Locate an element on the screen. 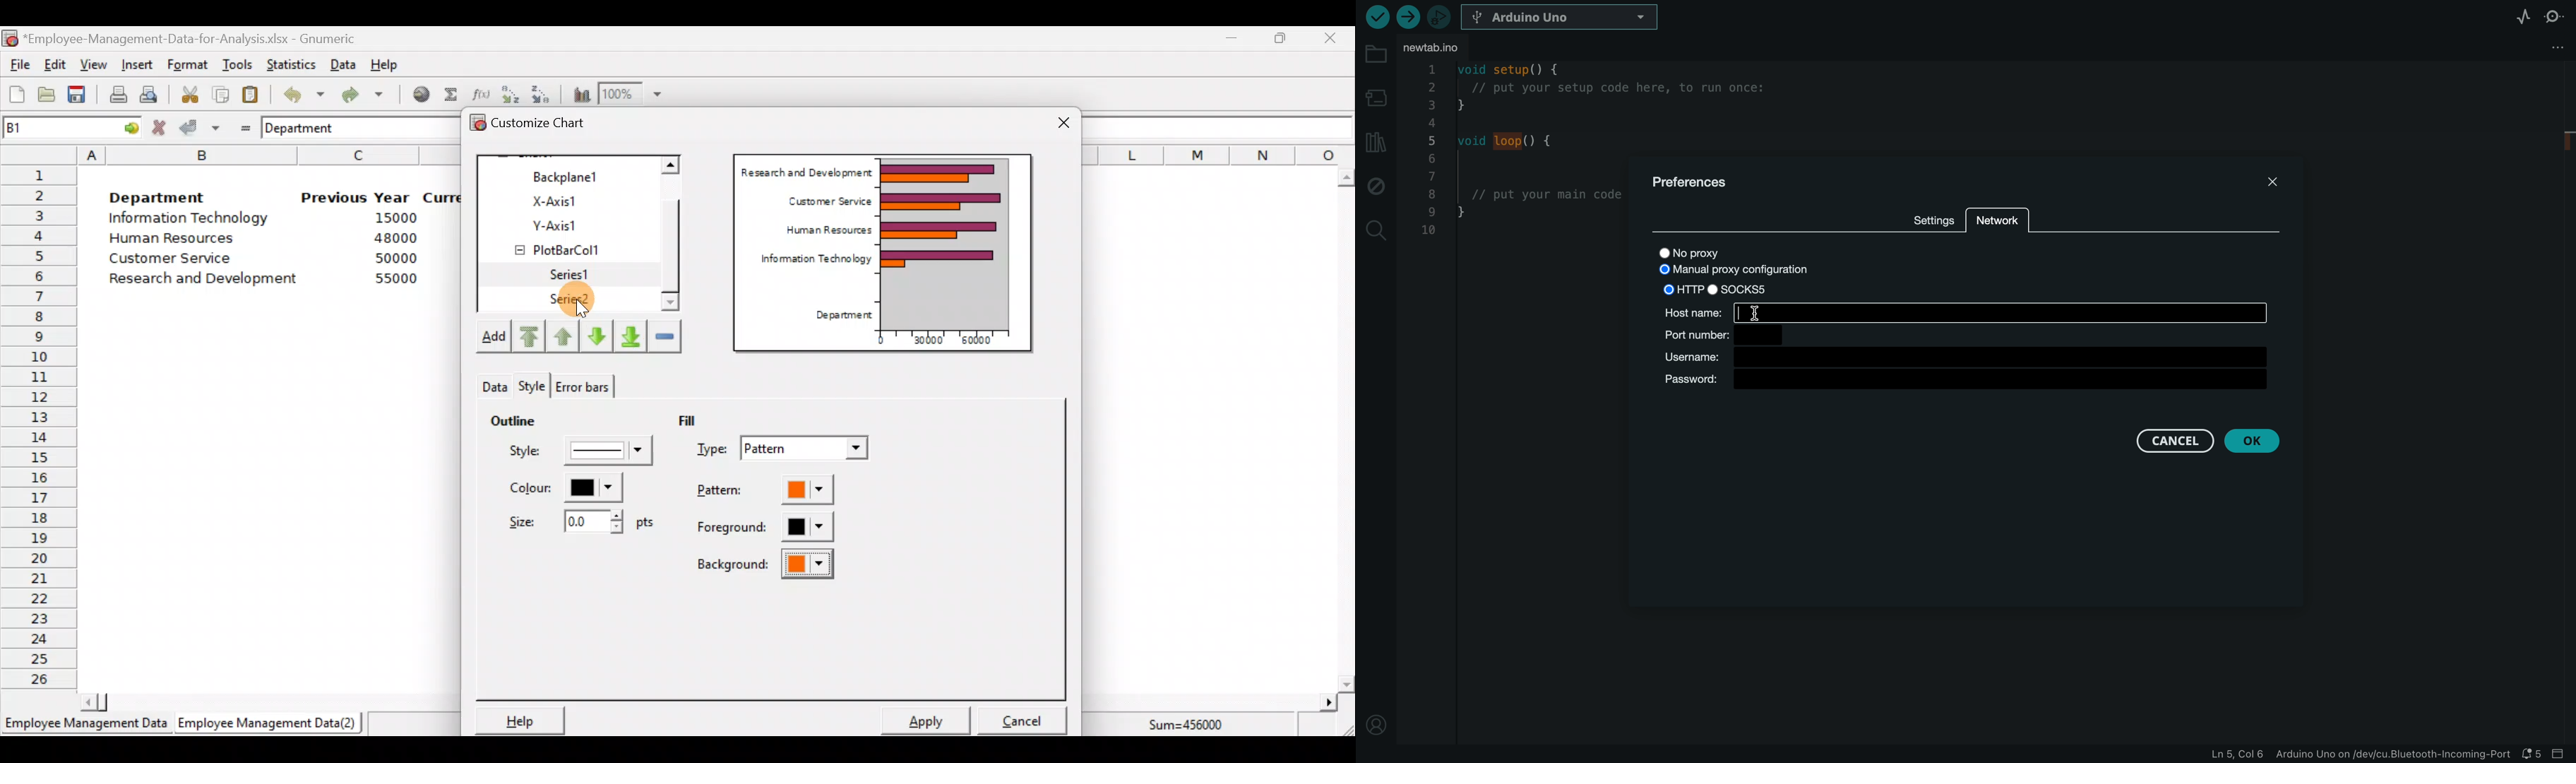 The width and height of the screenshot is (2576, 784). Close is located at coordinates (1063, 124).